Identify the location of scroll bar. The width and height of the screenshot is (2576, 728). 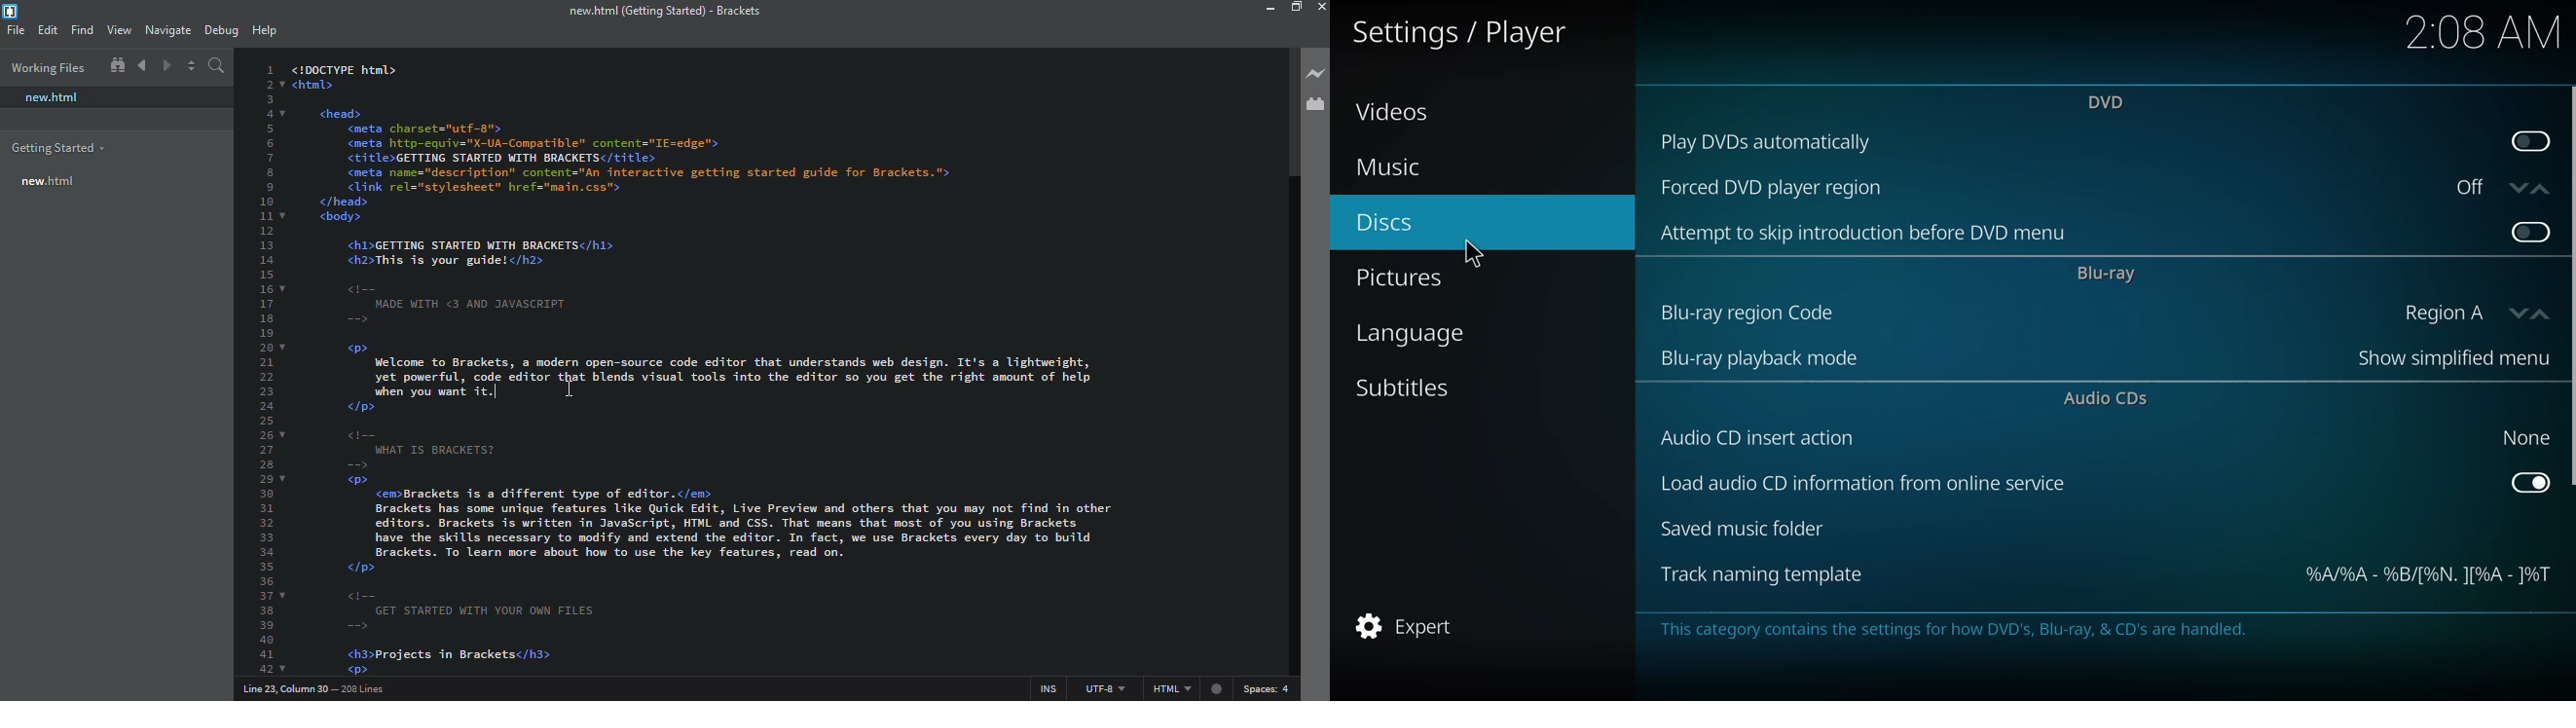
(2573, 287).